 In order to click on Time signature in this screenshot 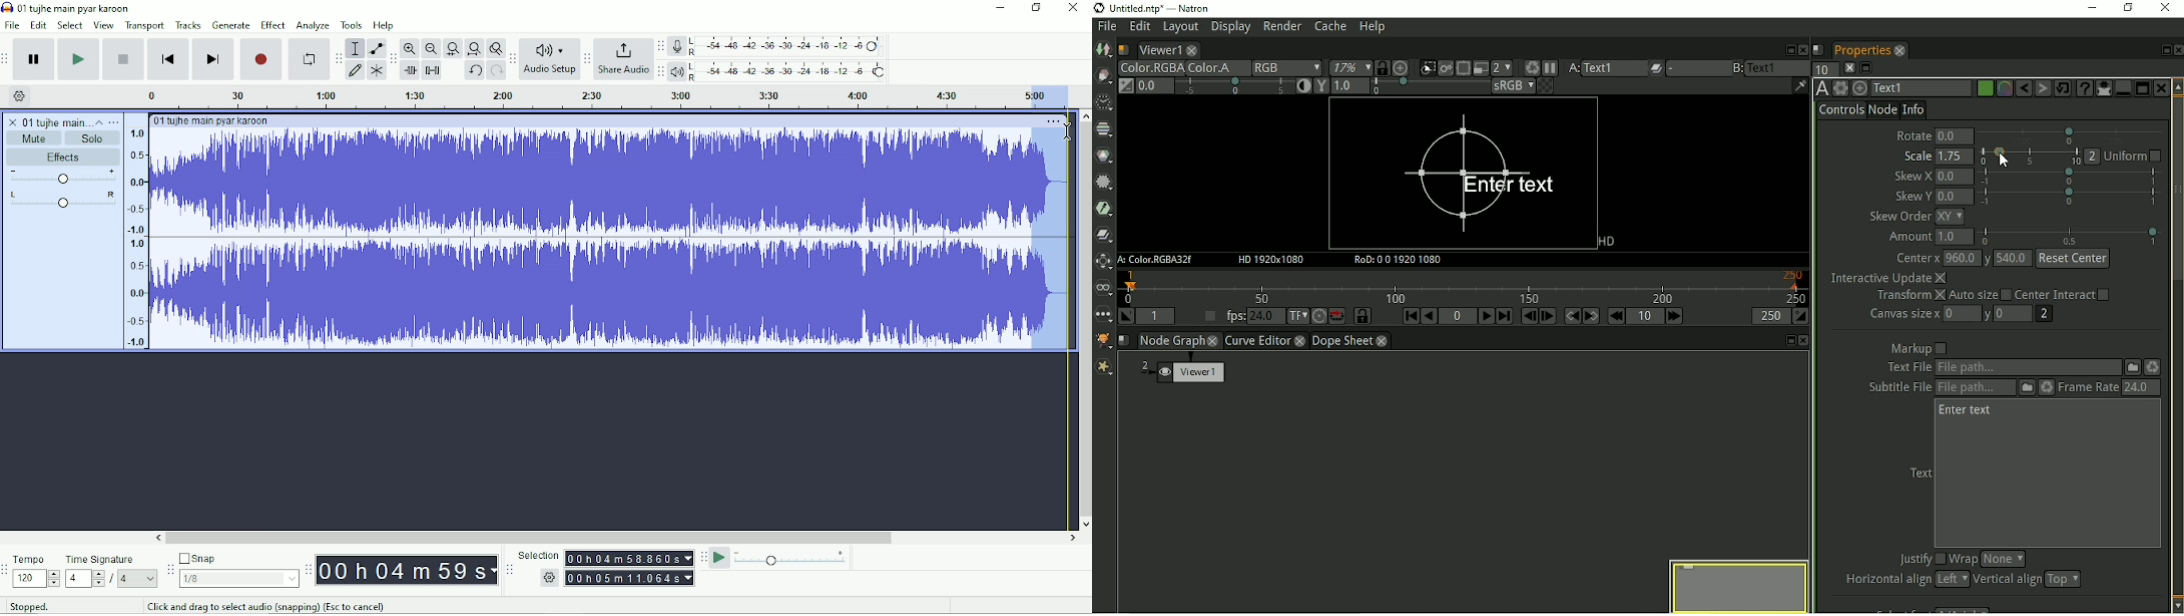, I will do `click(111, 559)`.